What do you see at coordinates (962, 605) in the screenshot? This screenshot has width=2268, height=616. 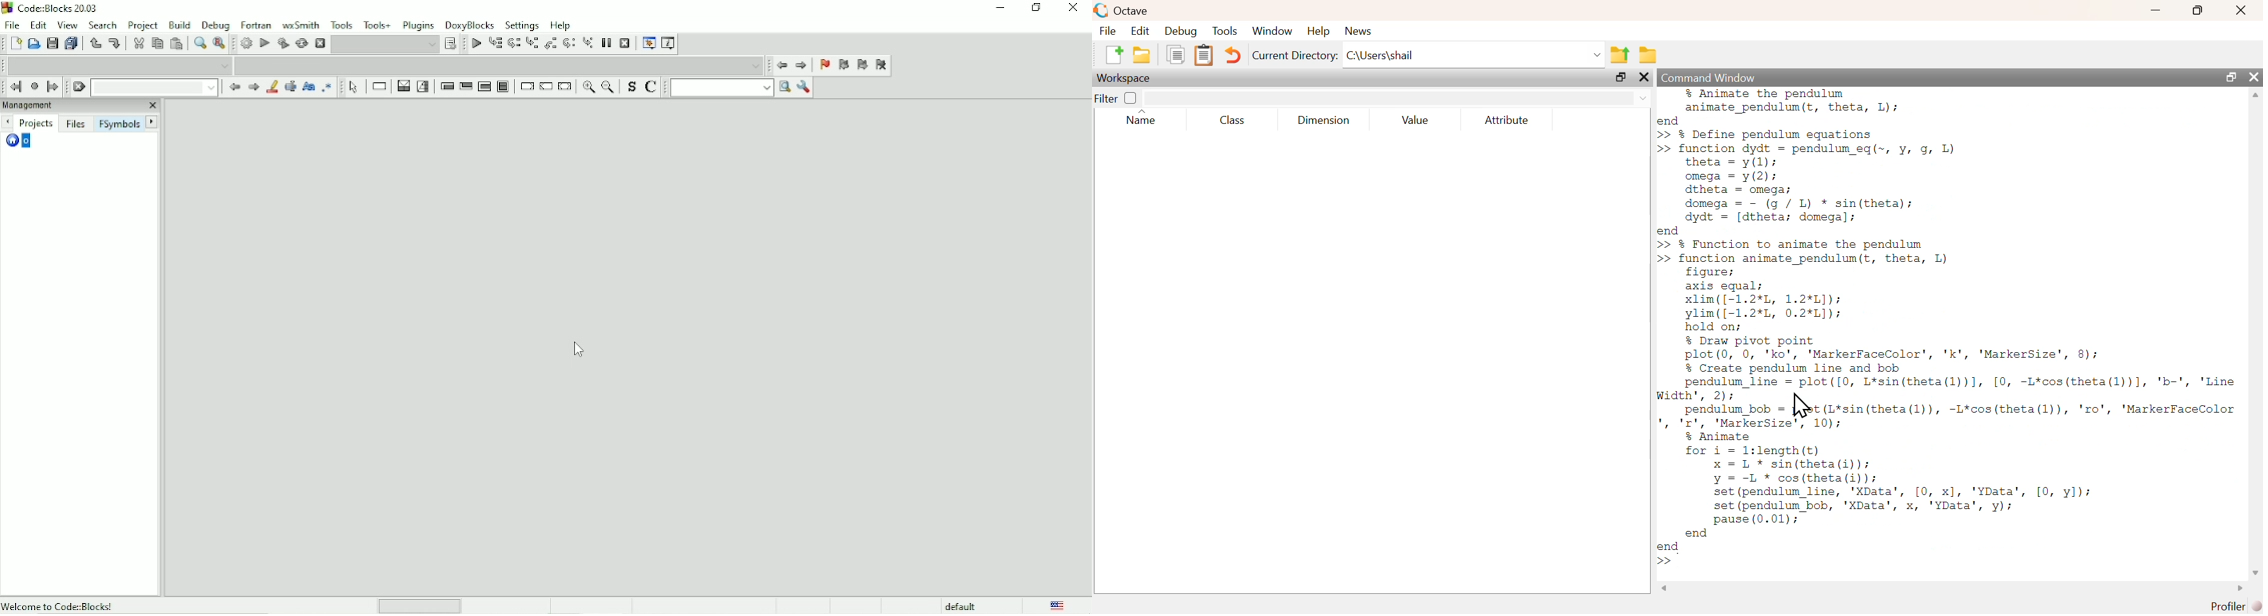 I see `default` at bounding box center [962, 605].